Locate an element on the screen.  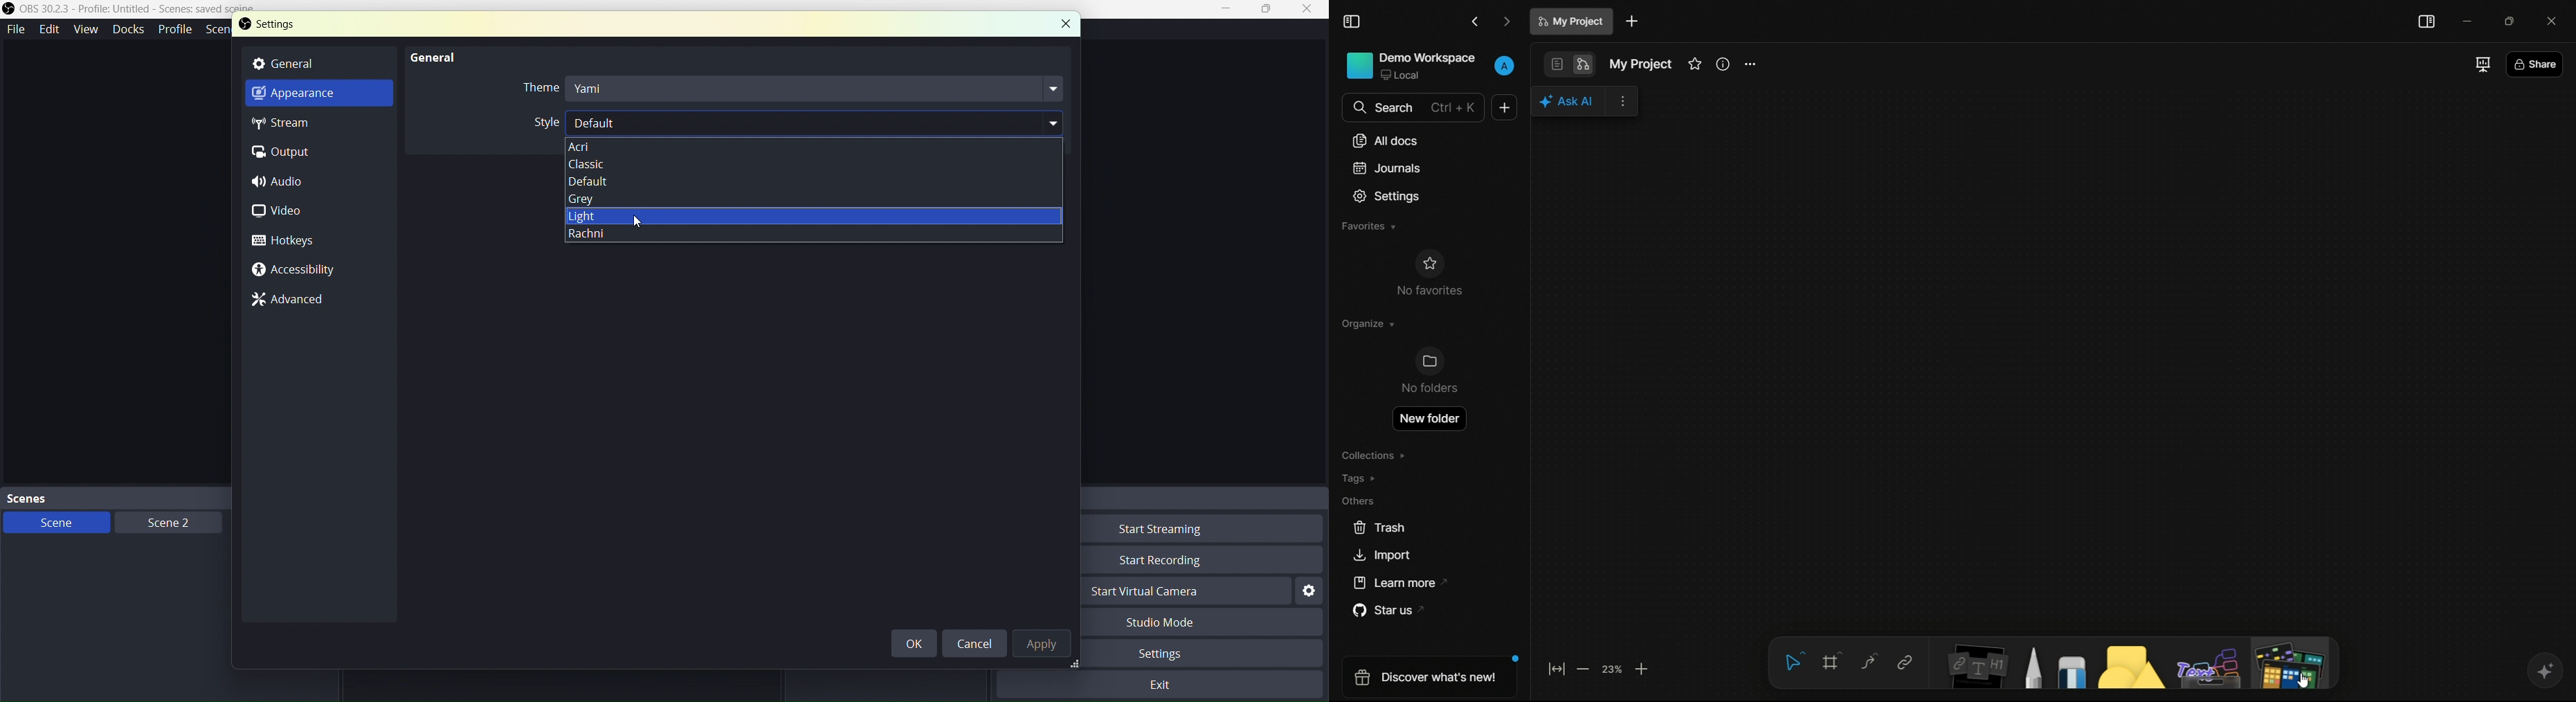
Audio is located at coordinates (283, 183).